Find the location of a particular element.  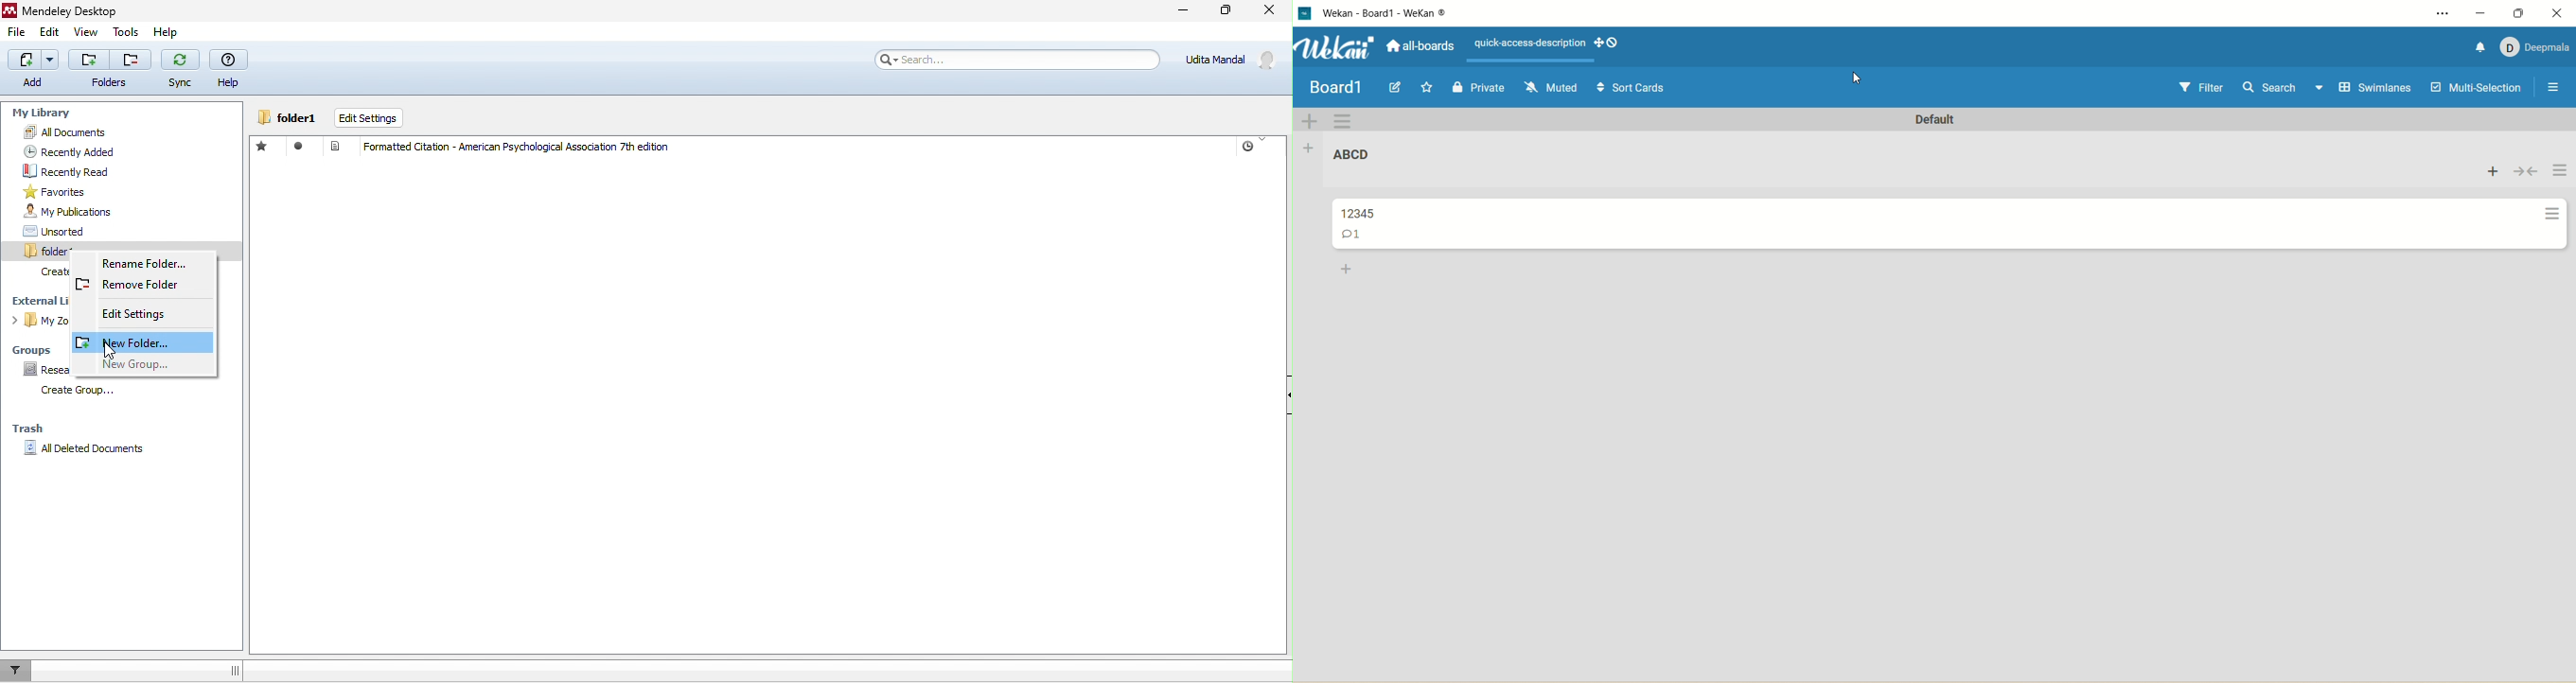

new group is located at coordinates (145, 367).